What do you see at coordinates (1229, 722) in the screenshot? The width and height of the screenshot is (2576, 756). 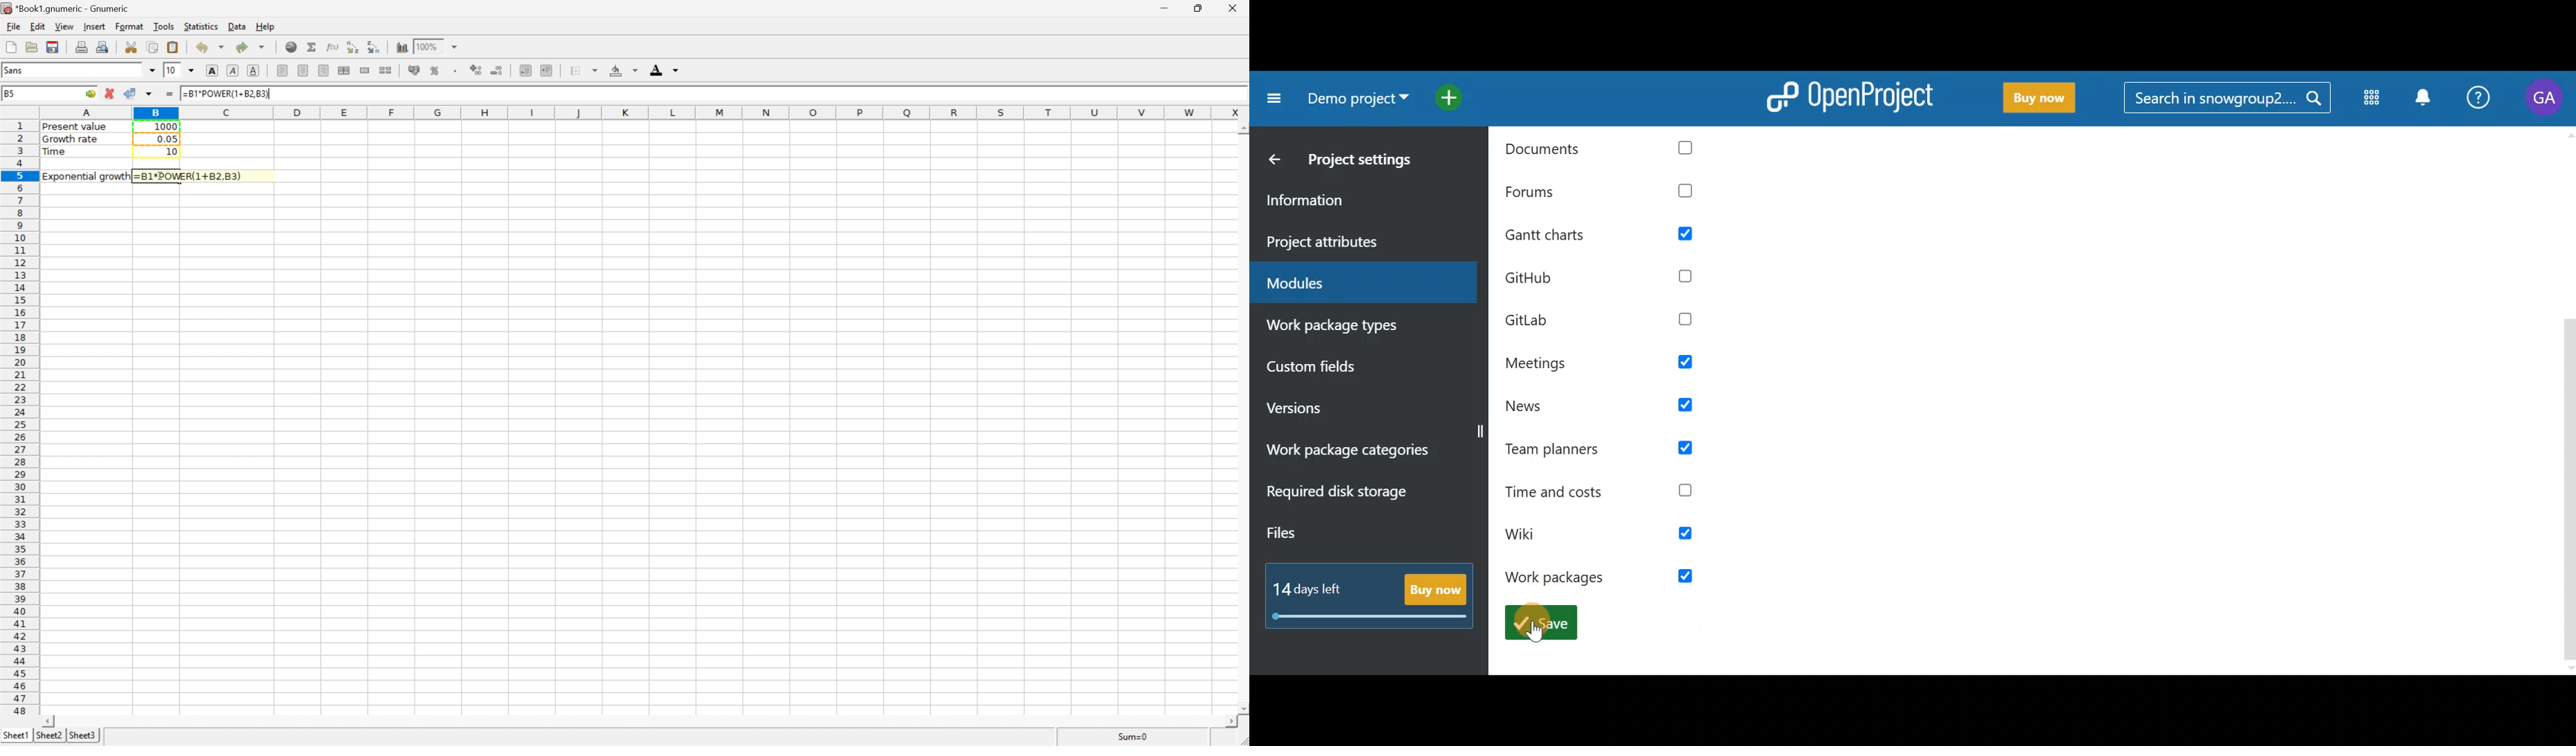 I see `Scroll Right` at bounding box center [1229, 722].